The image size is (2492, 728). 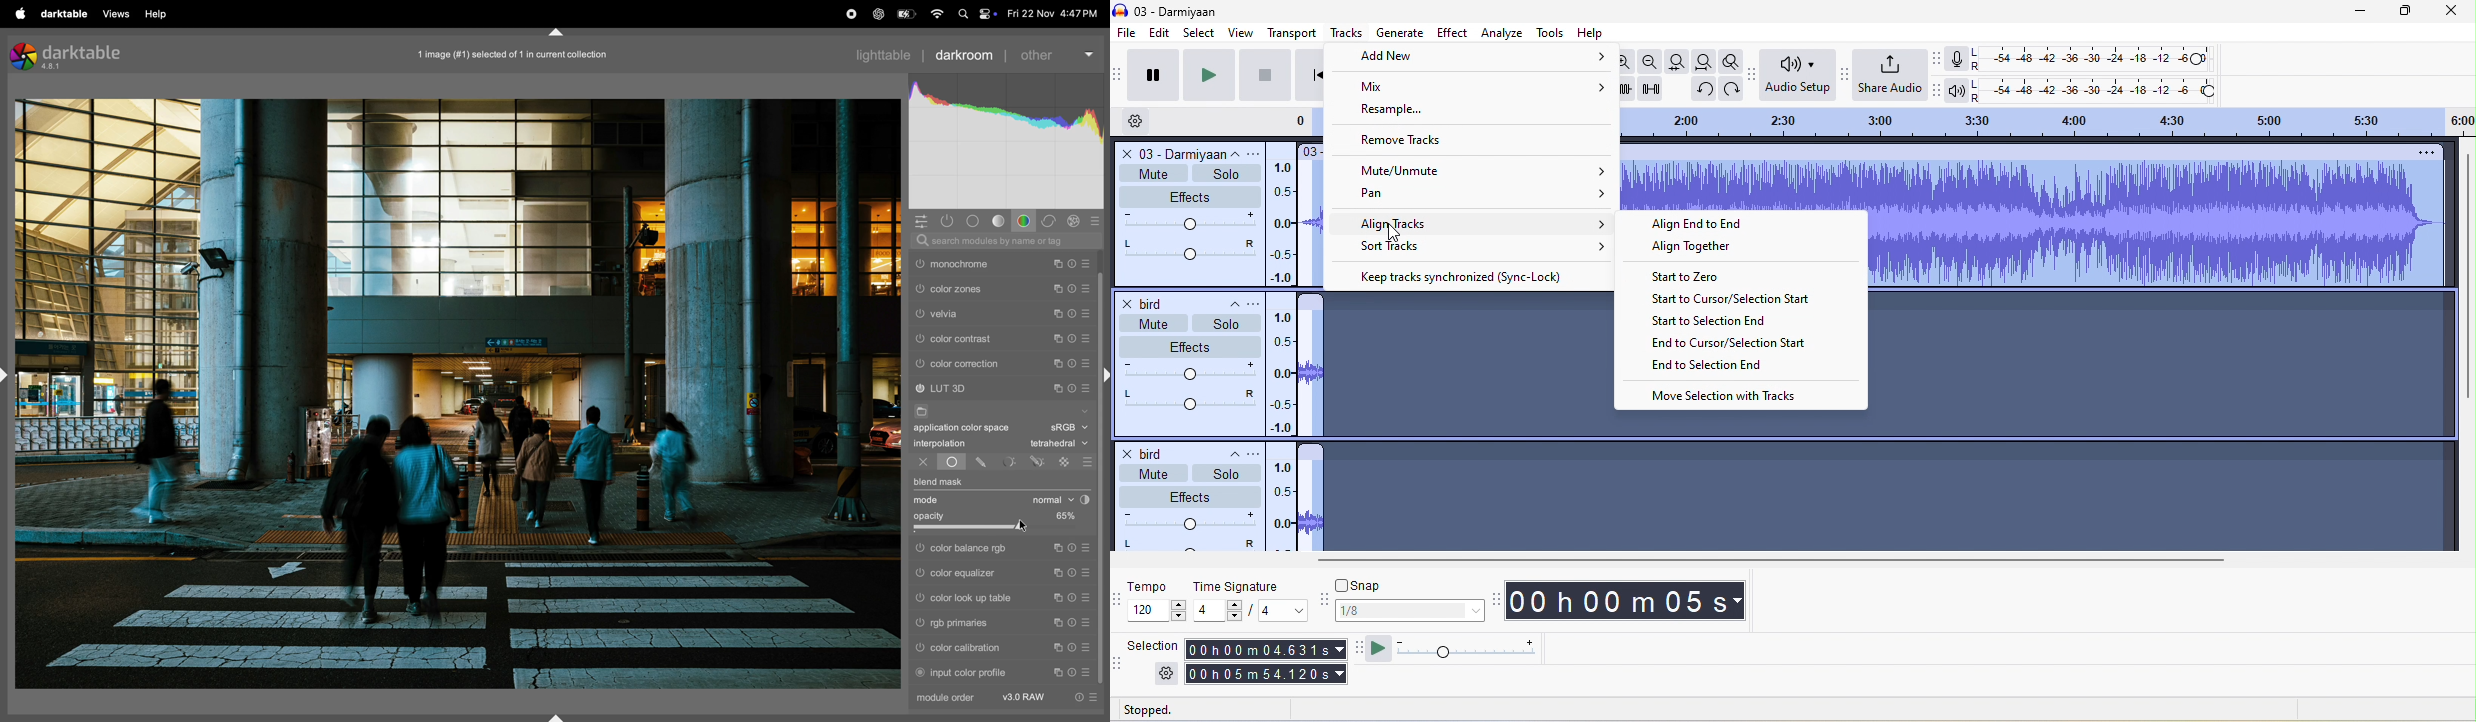 I want to click on linear, so click(x=1280, y=506).